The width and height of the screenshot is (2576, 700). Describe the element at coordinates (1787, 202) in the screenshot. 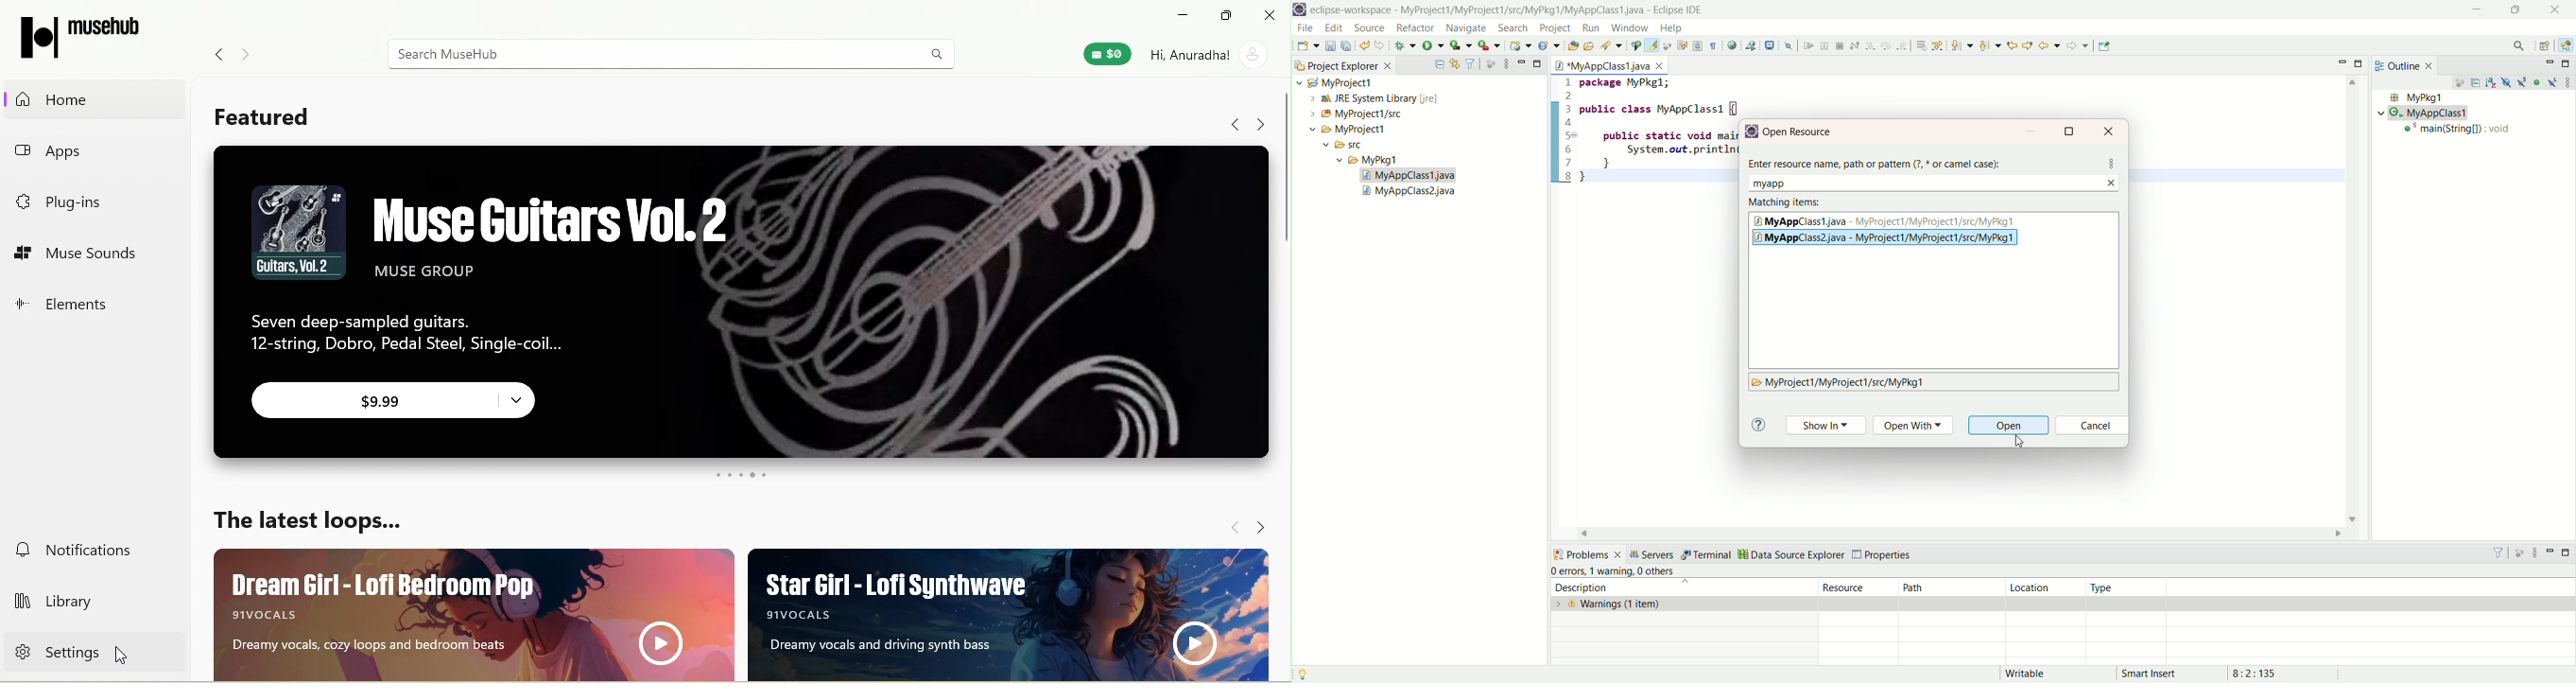

I see `matching items` at that location.